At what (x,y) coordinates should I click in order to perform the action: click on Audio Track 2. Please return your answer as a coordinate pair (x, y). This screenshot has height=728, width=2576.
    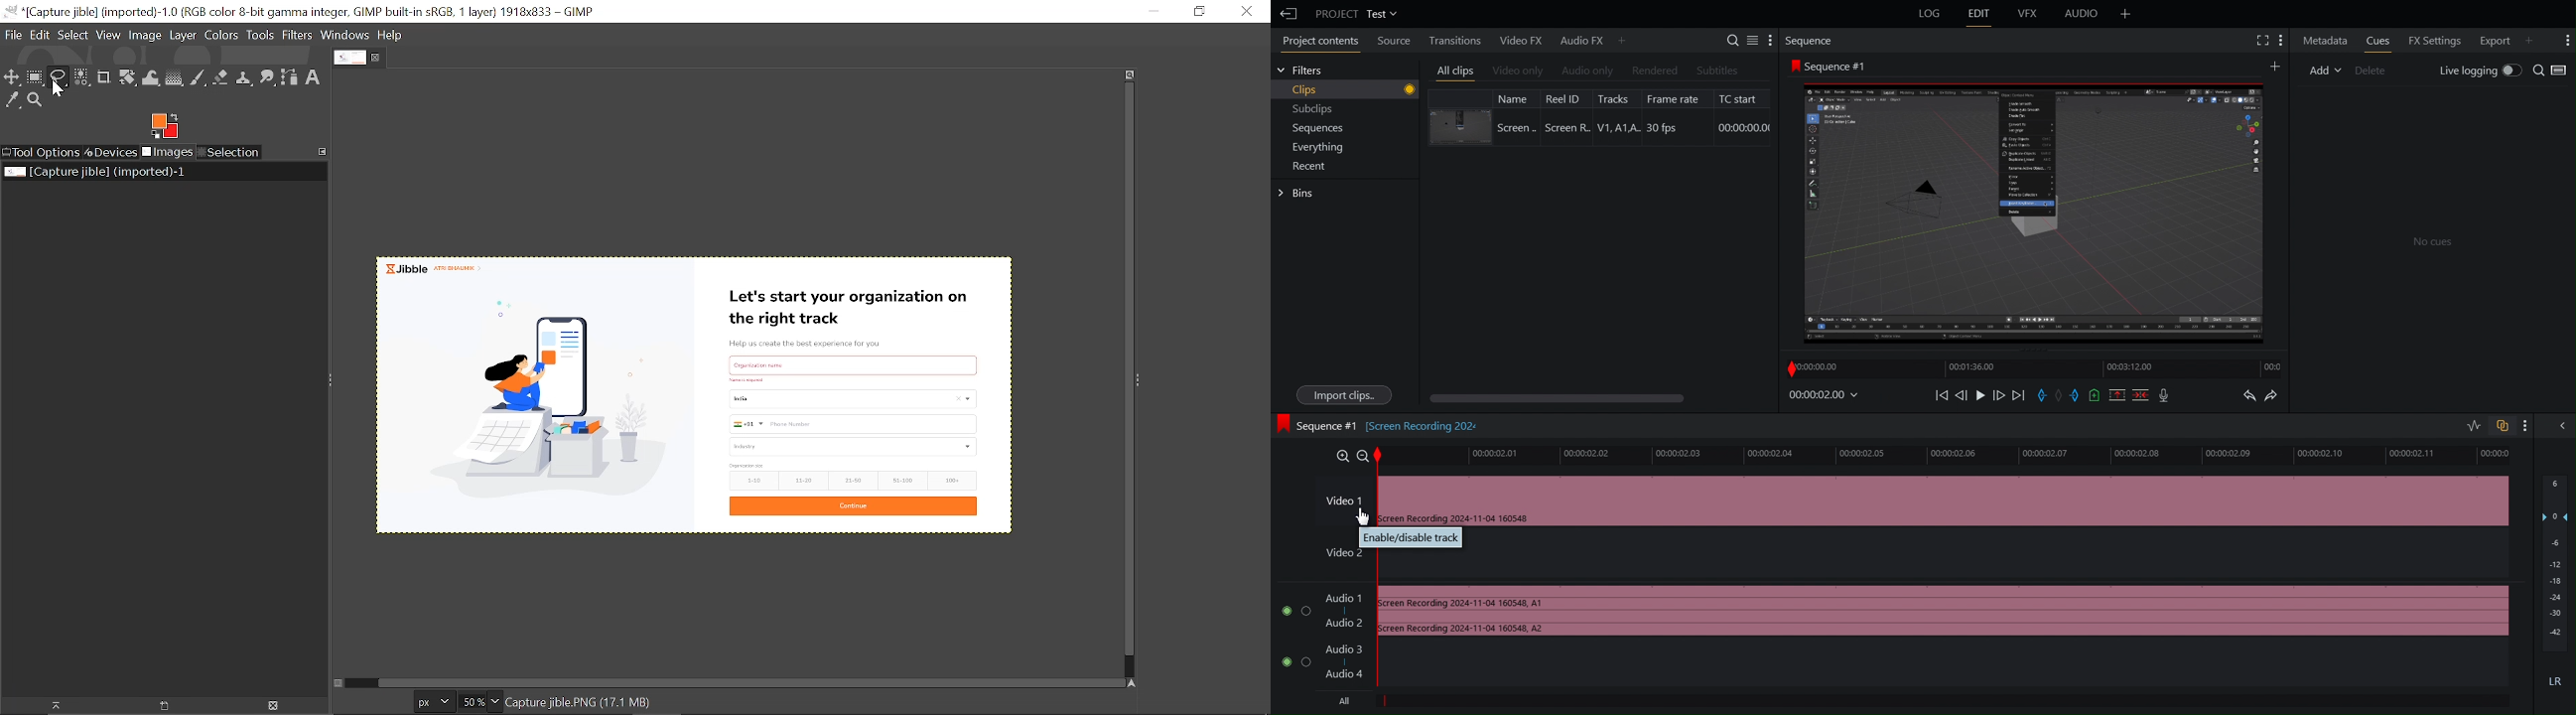
    Looking at the image, I should click on (1331, 665).